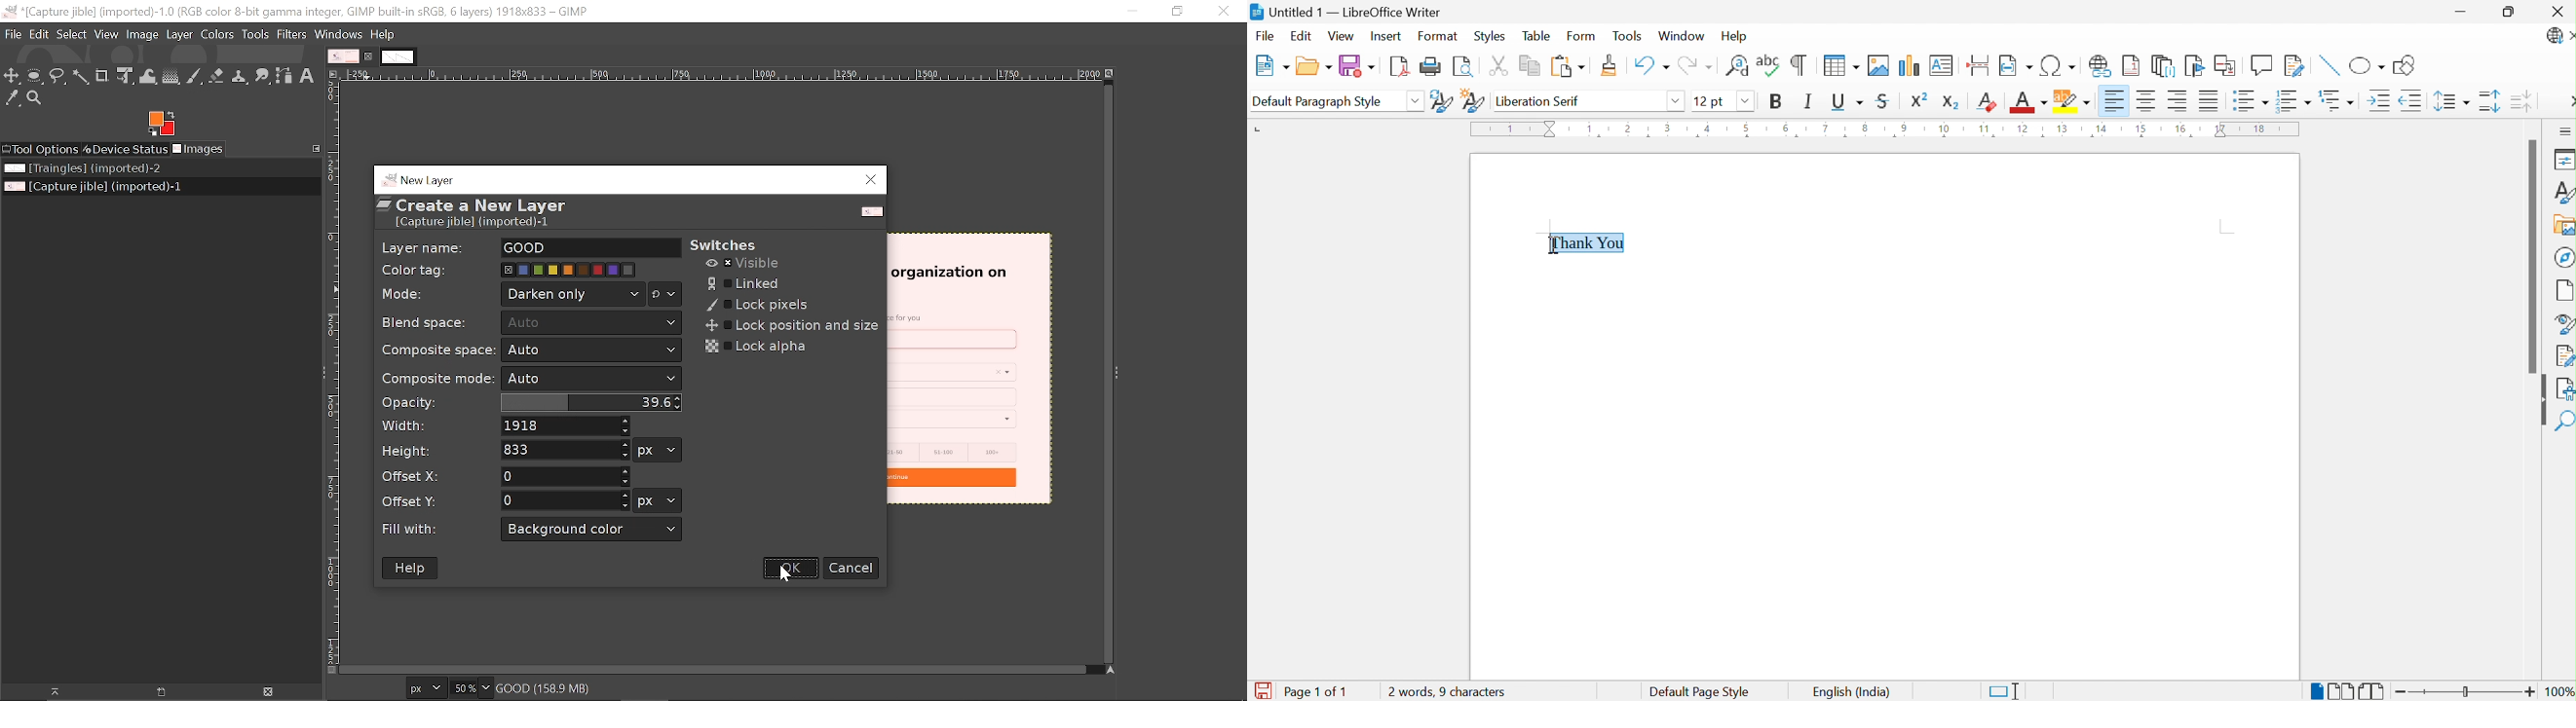 This screenshot has width=2576, height=728. What do you see at coordinates (2528, 256) in the screenshot?
I see `Scroll Bar` at bounding box center [2528, 256].